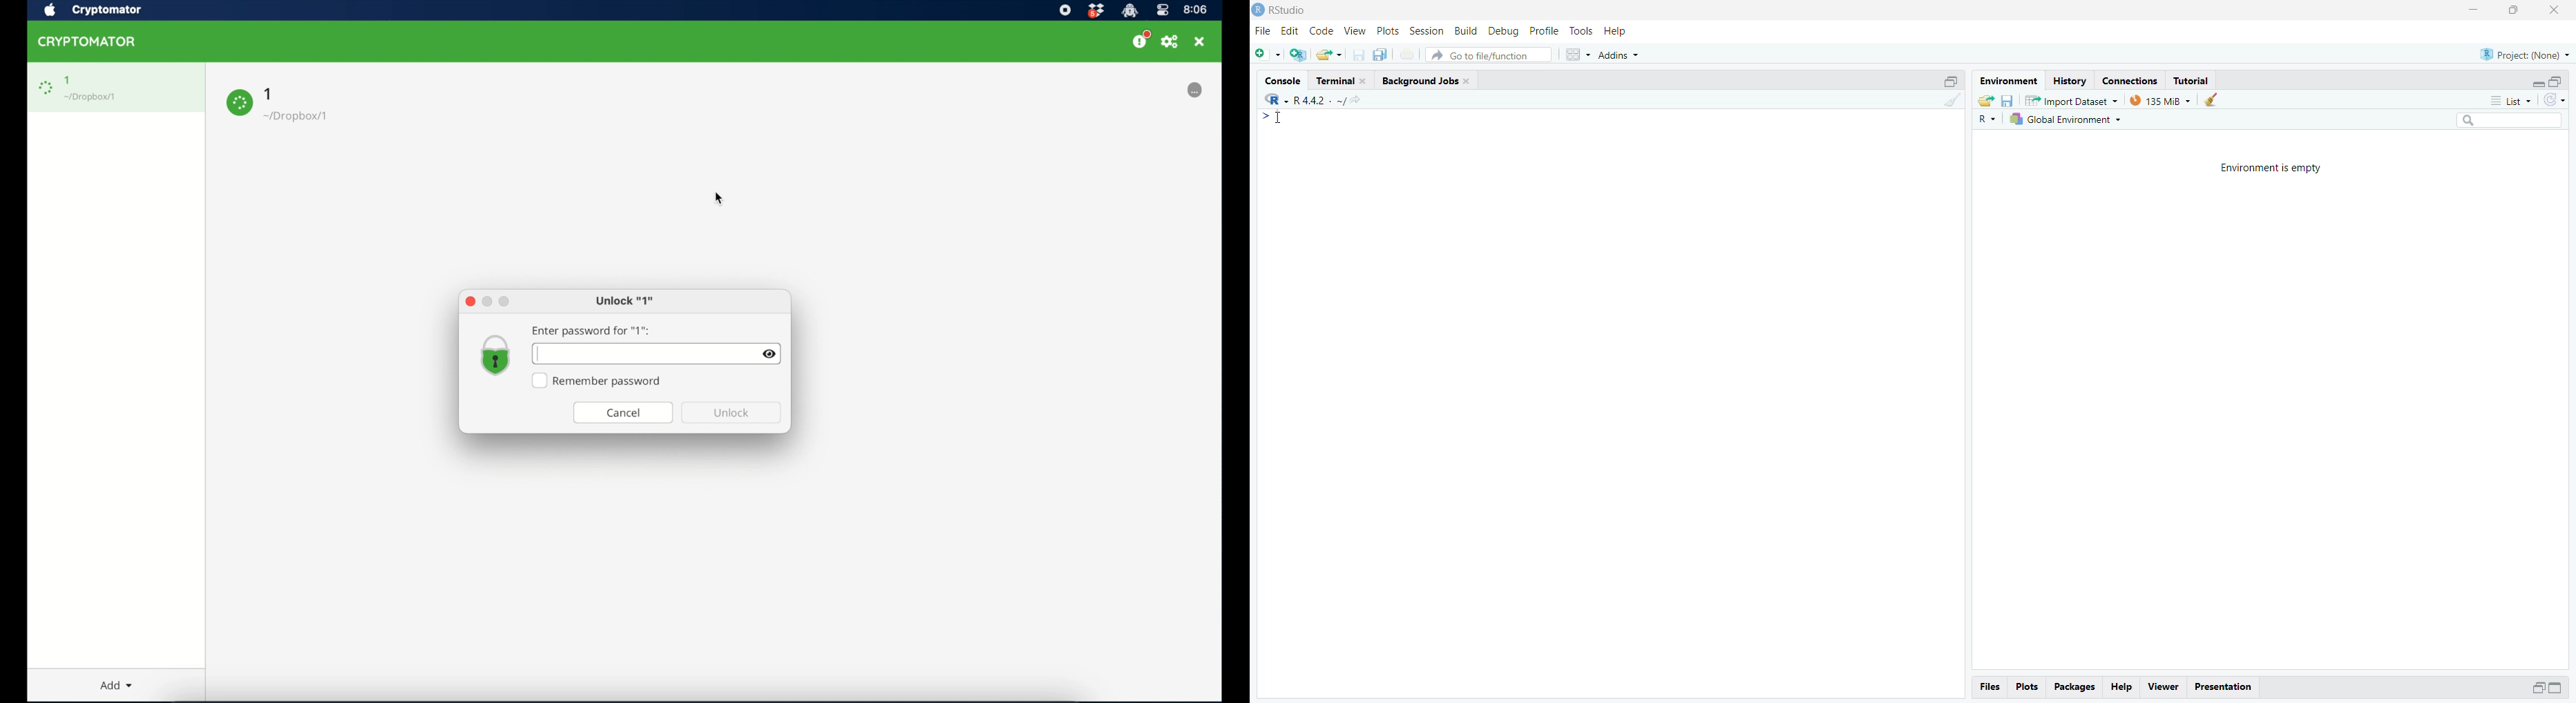 The height and width of the screenshot is (728, 2576). What do you see at coordinates (1623, 52) in the screenshot?
I see `Addins` at bounding box center [1623, 52].